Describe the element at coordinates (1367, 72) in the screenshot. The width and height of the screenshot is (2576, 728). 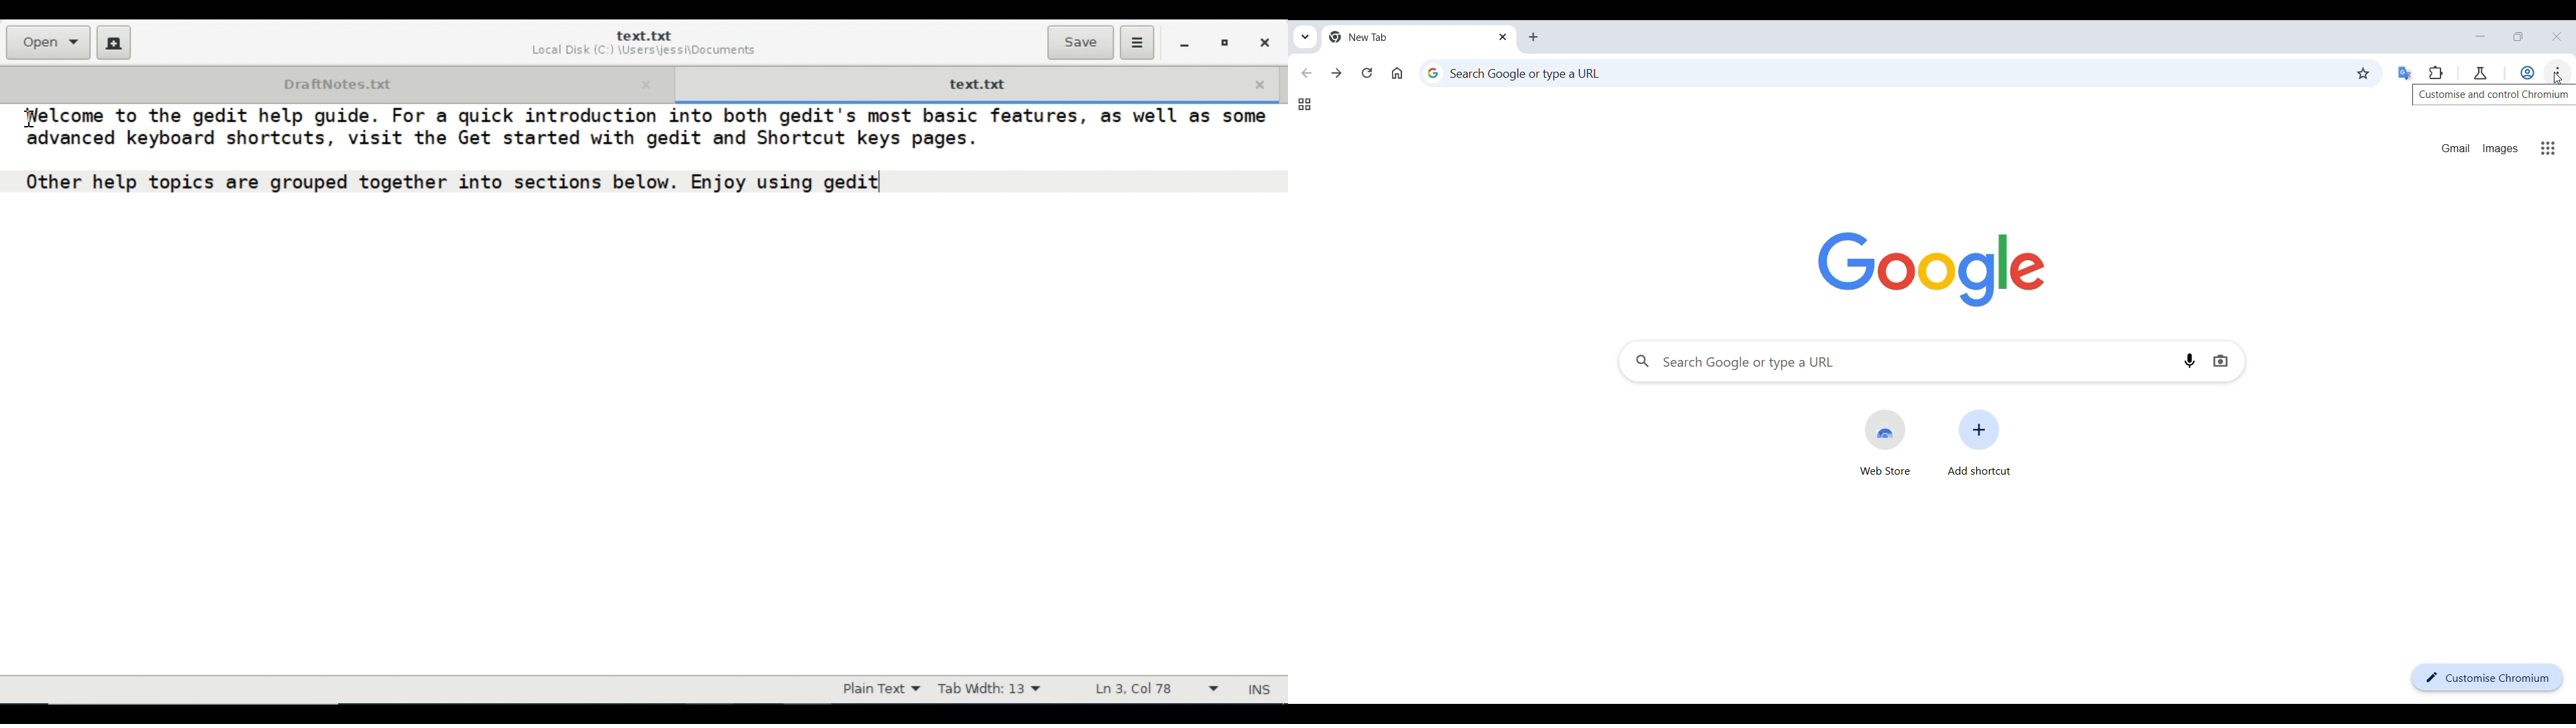
I see `Reload page` at that location.